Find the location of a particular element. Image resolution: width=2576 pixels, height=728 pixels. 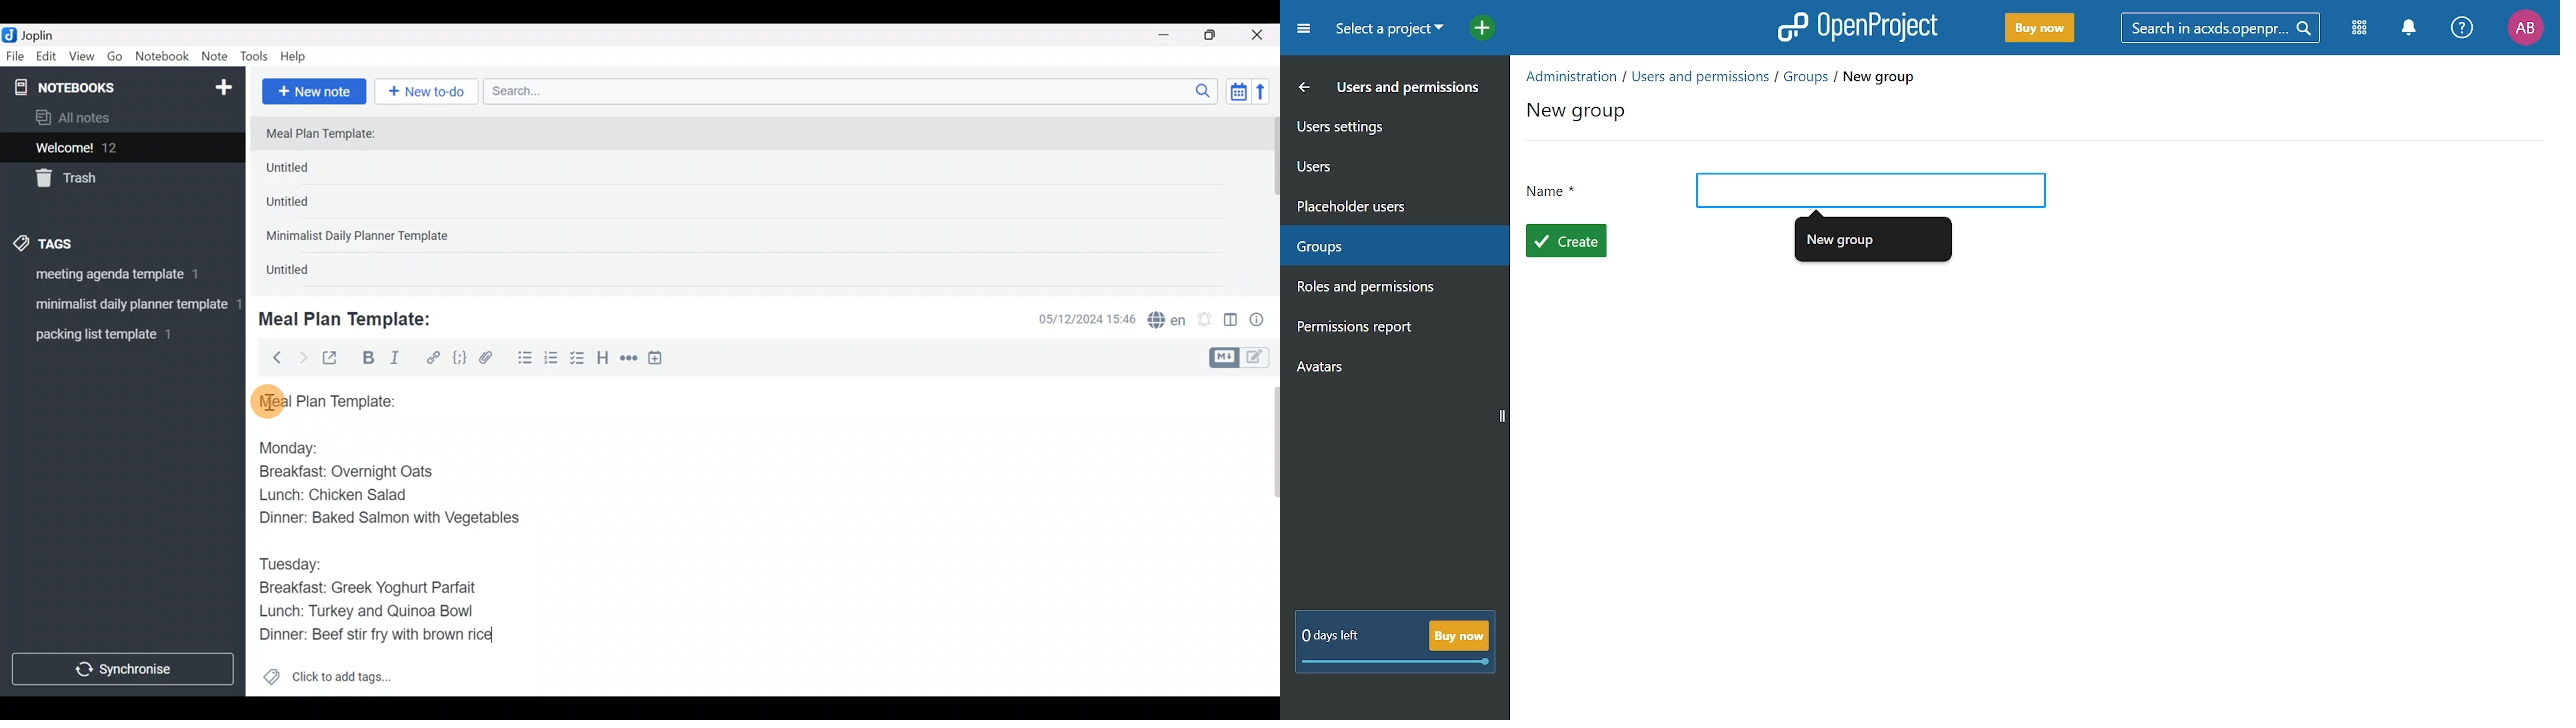

Untitled is located at coordinates (309, 171).